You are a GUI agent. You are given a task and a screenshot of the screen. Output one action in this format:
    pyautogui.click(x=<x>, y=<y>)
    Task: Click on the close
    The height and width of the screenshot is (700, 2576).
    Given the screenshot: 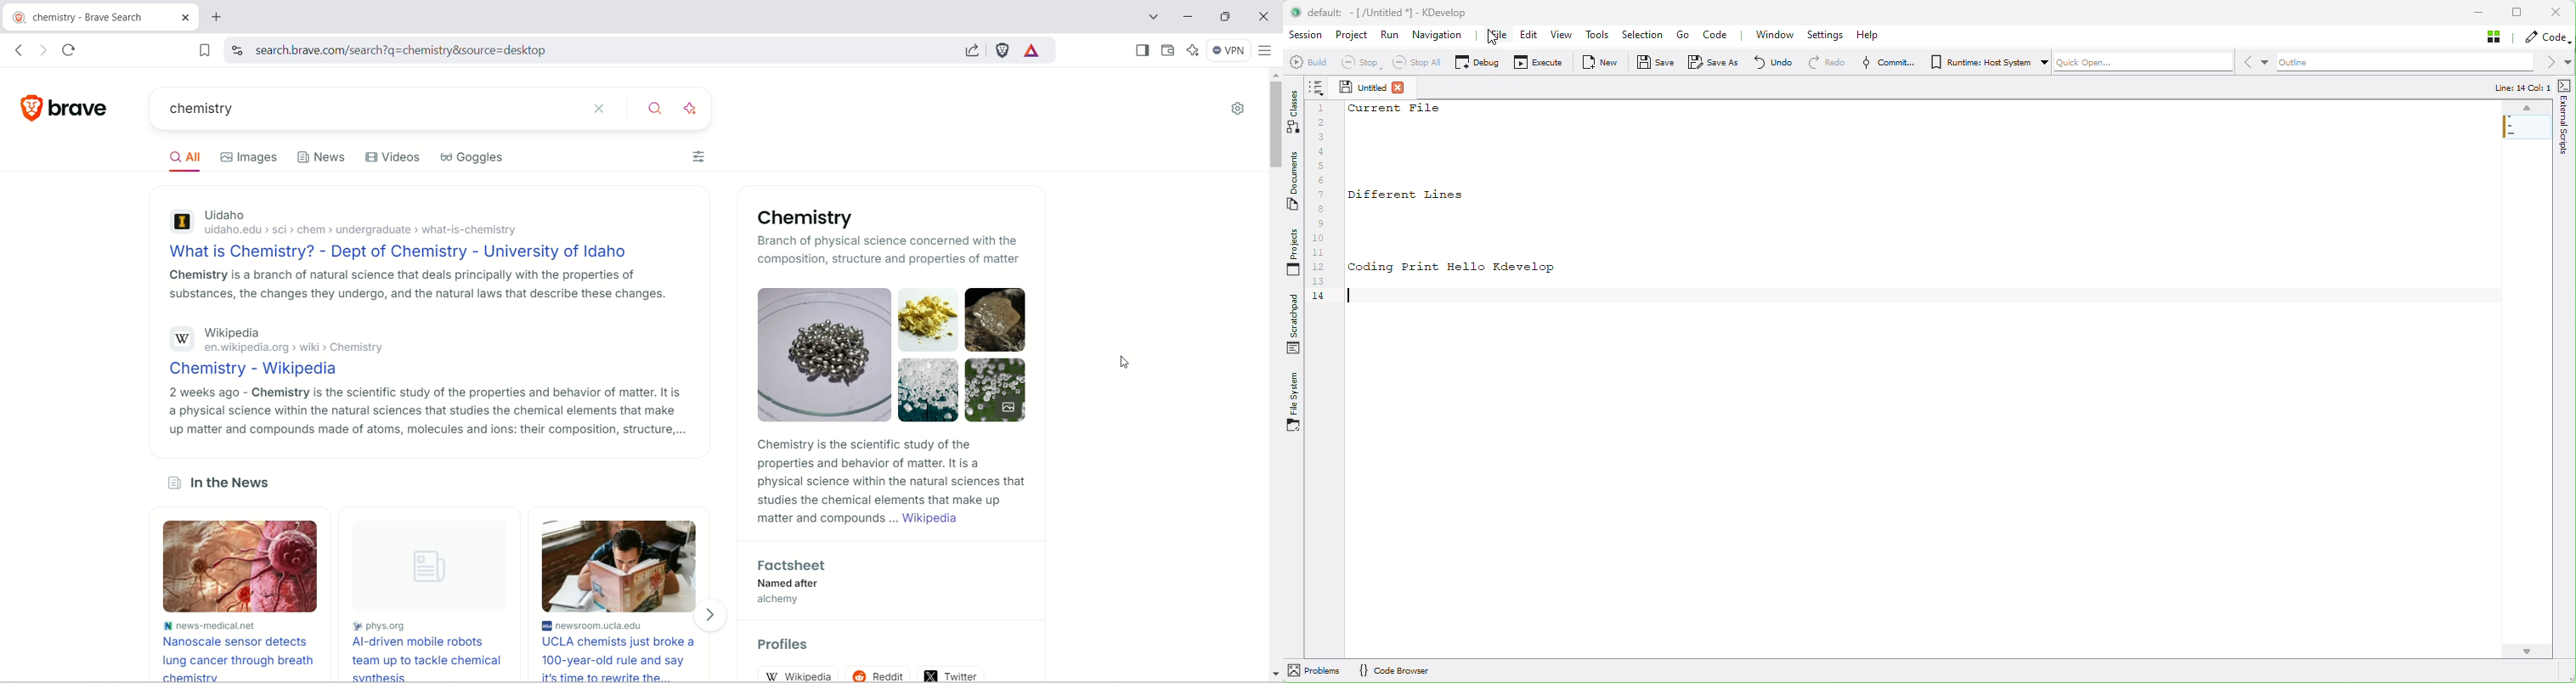 What is the action you would take?
    pyautogui.click(x=186, y=17)
    